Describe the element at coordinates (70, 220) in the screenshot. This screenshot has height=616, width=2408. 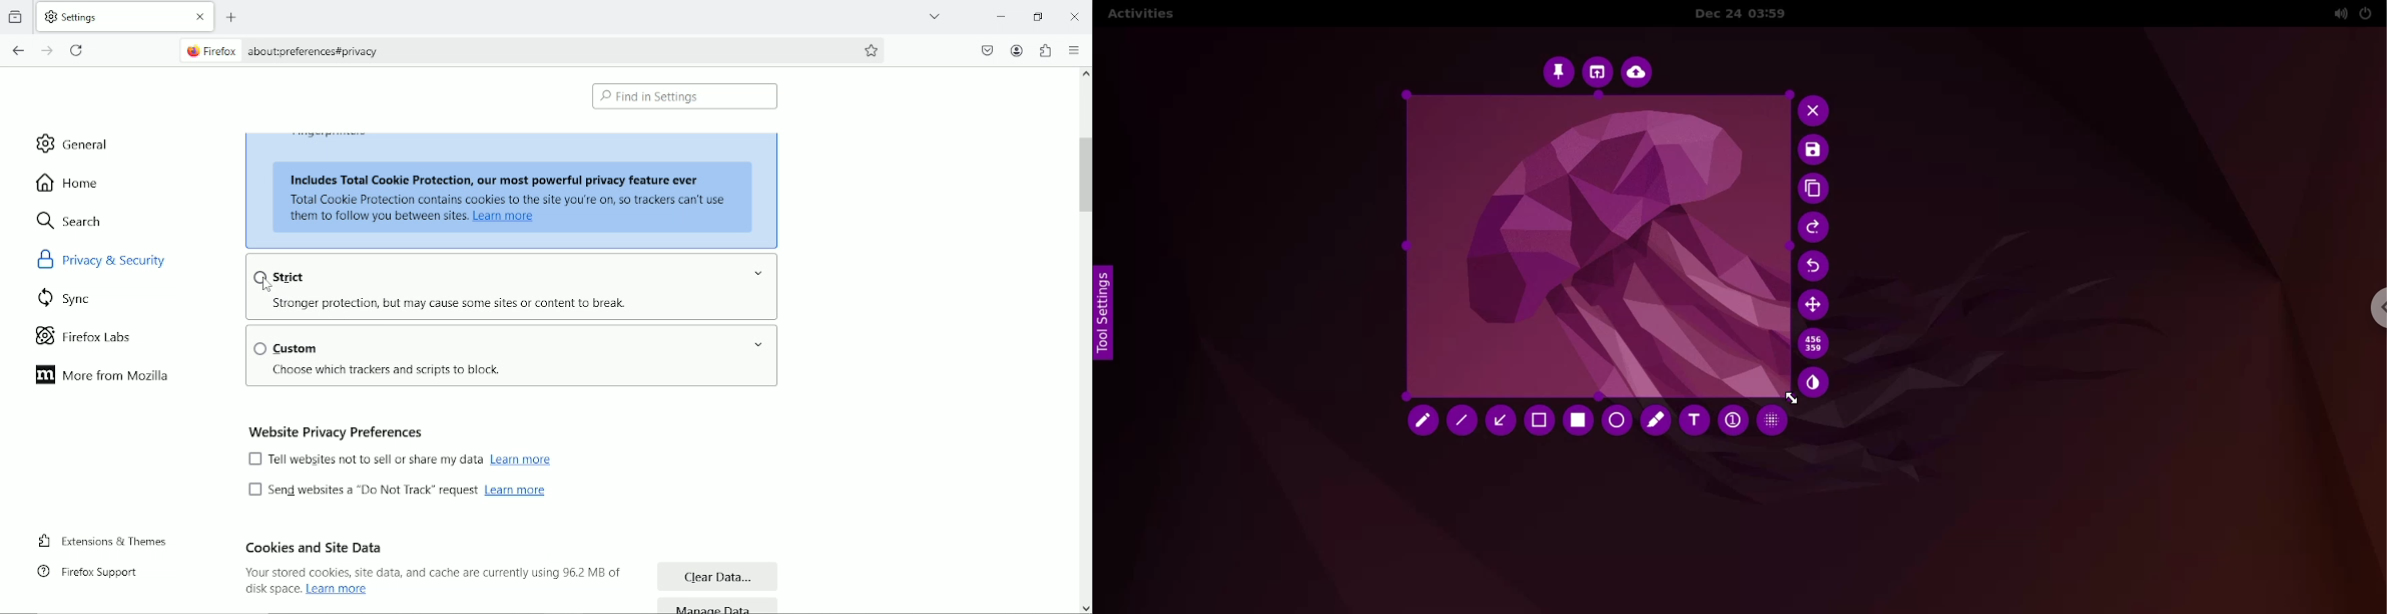
I see `search` at that location.